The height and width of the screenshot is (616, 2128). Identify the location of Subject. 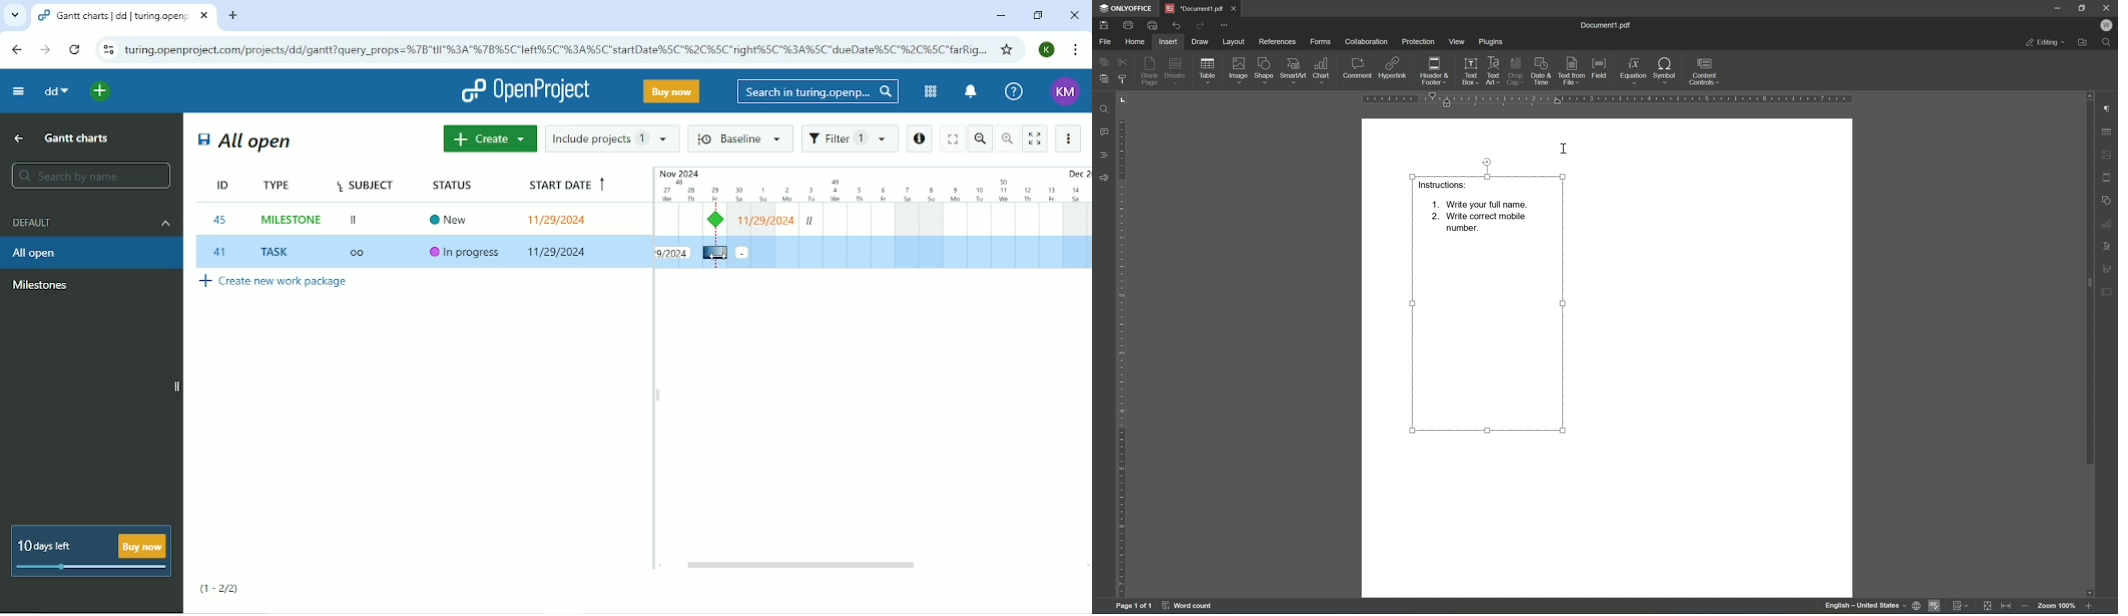
(362, 185).